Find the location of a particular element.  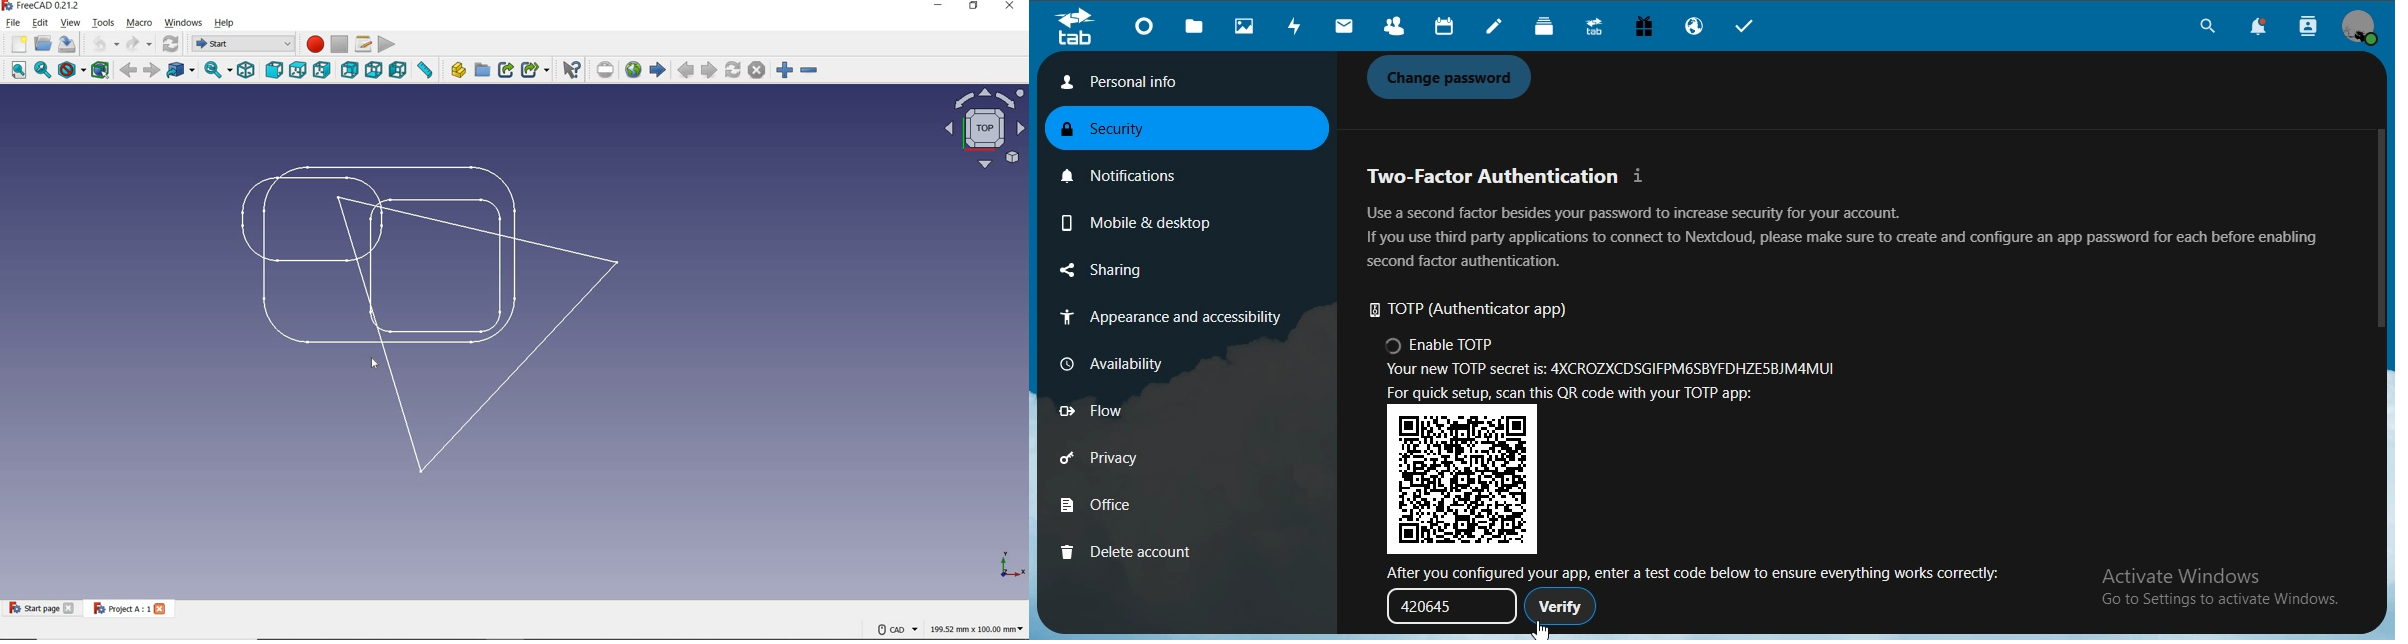

upgrade is located at coordinates (1597, 29).